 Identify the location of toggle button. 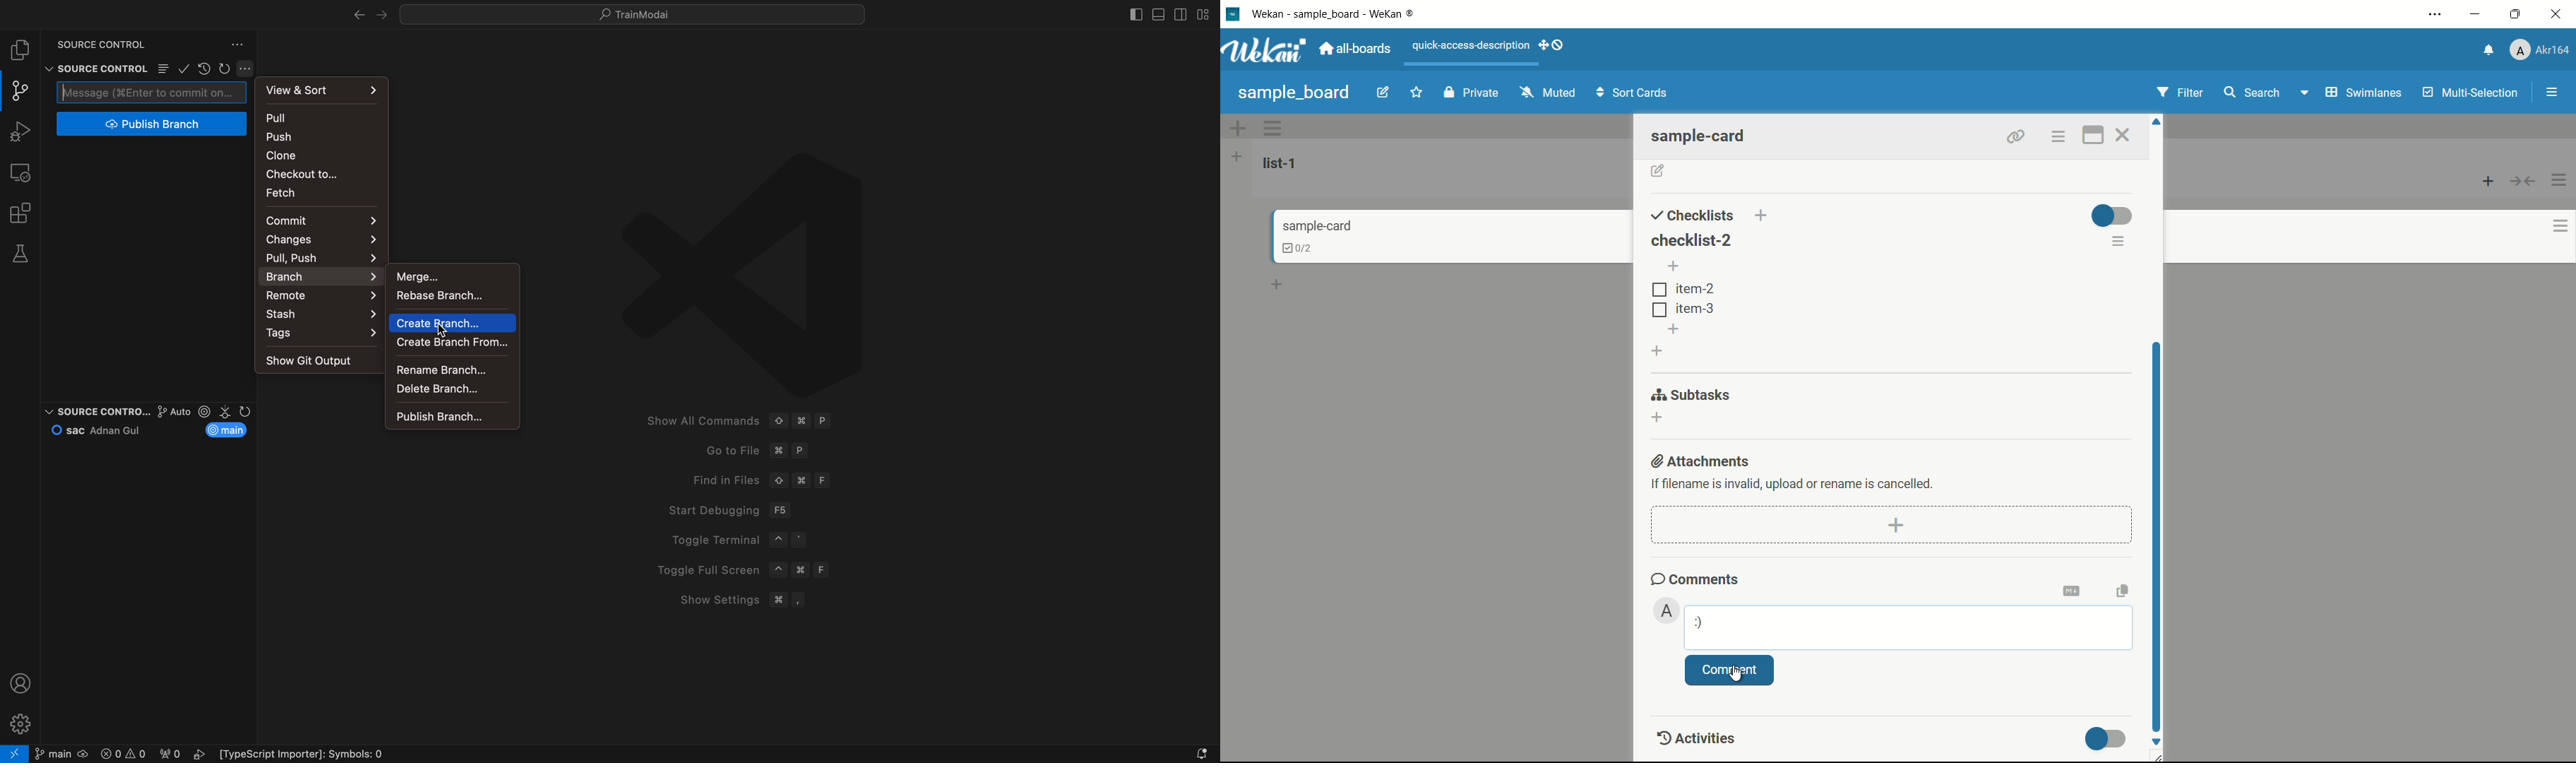
(2107, 738).